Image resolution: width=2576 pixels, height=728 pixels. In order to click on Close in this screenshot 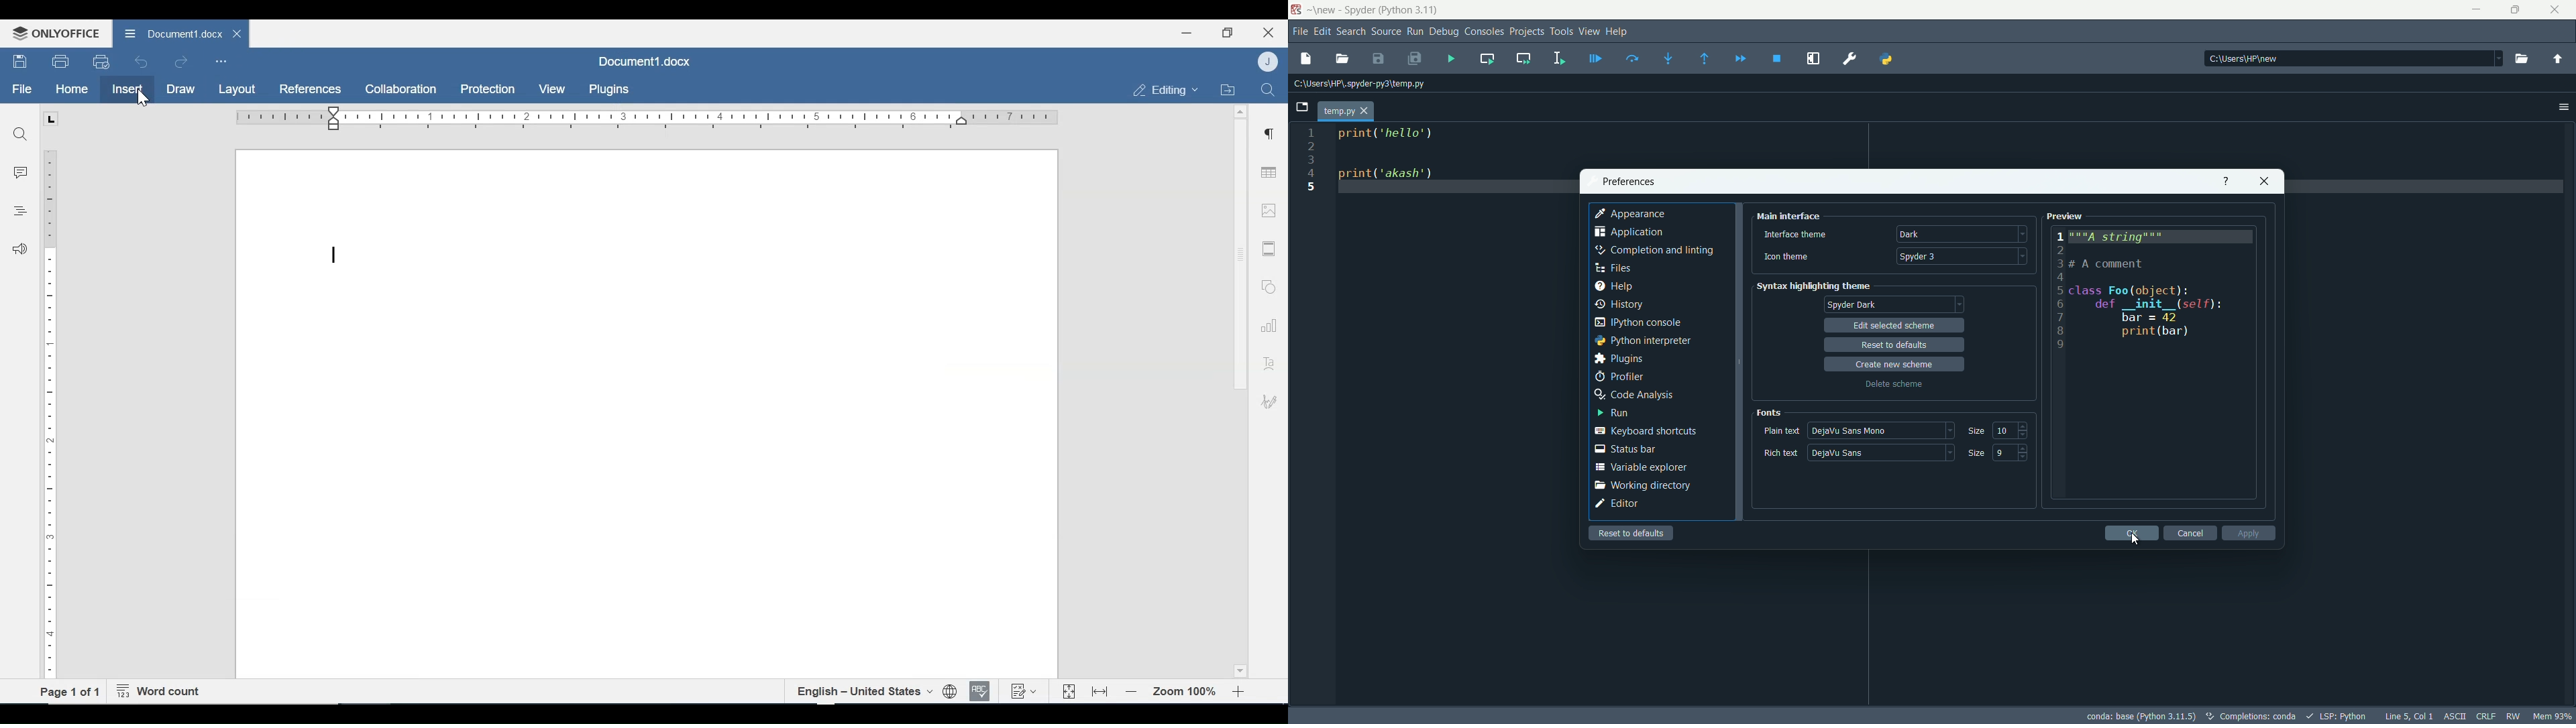, I will do `click(1269, 31)`.